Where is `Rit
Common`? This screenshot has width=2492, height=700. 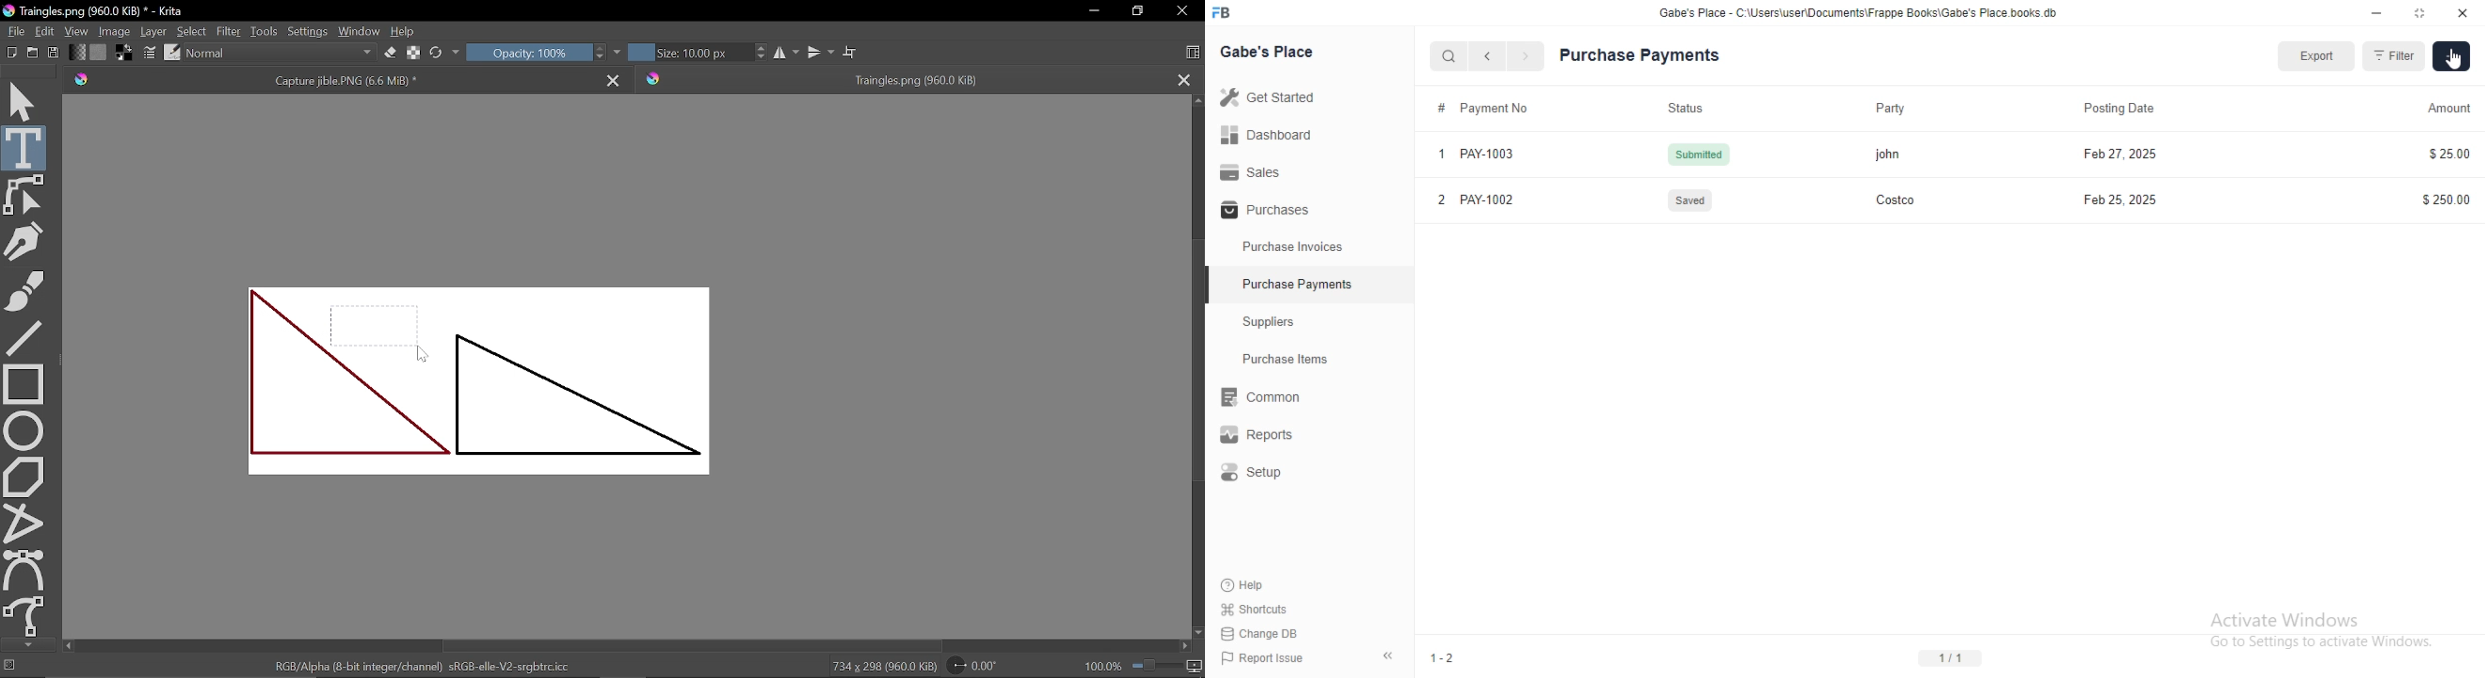
Rit
Common is located at coordinates (1260, 398).